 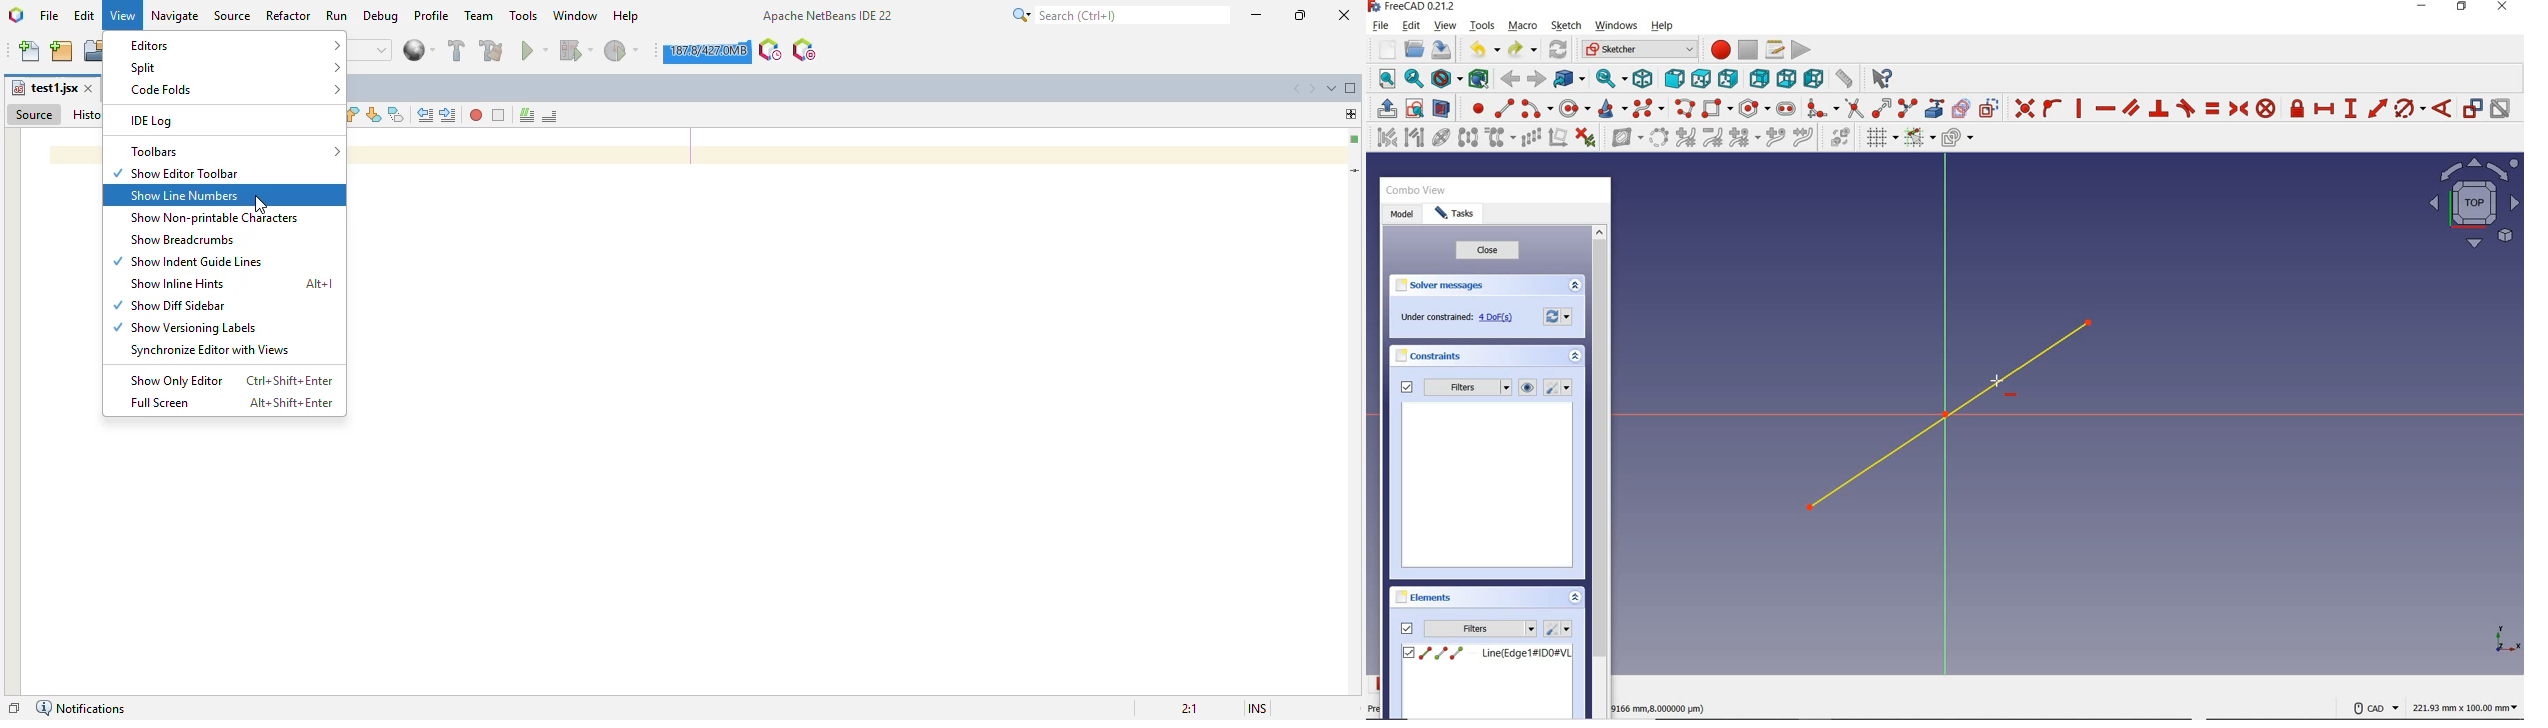 What do you see at coordinates (1414, 108) in the screenshot?
I see `VIEW SKETCH` at bounding box center [1414, 108].